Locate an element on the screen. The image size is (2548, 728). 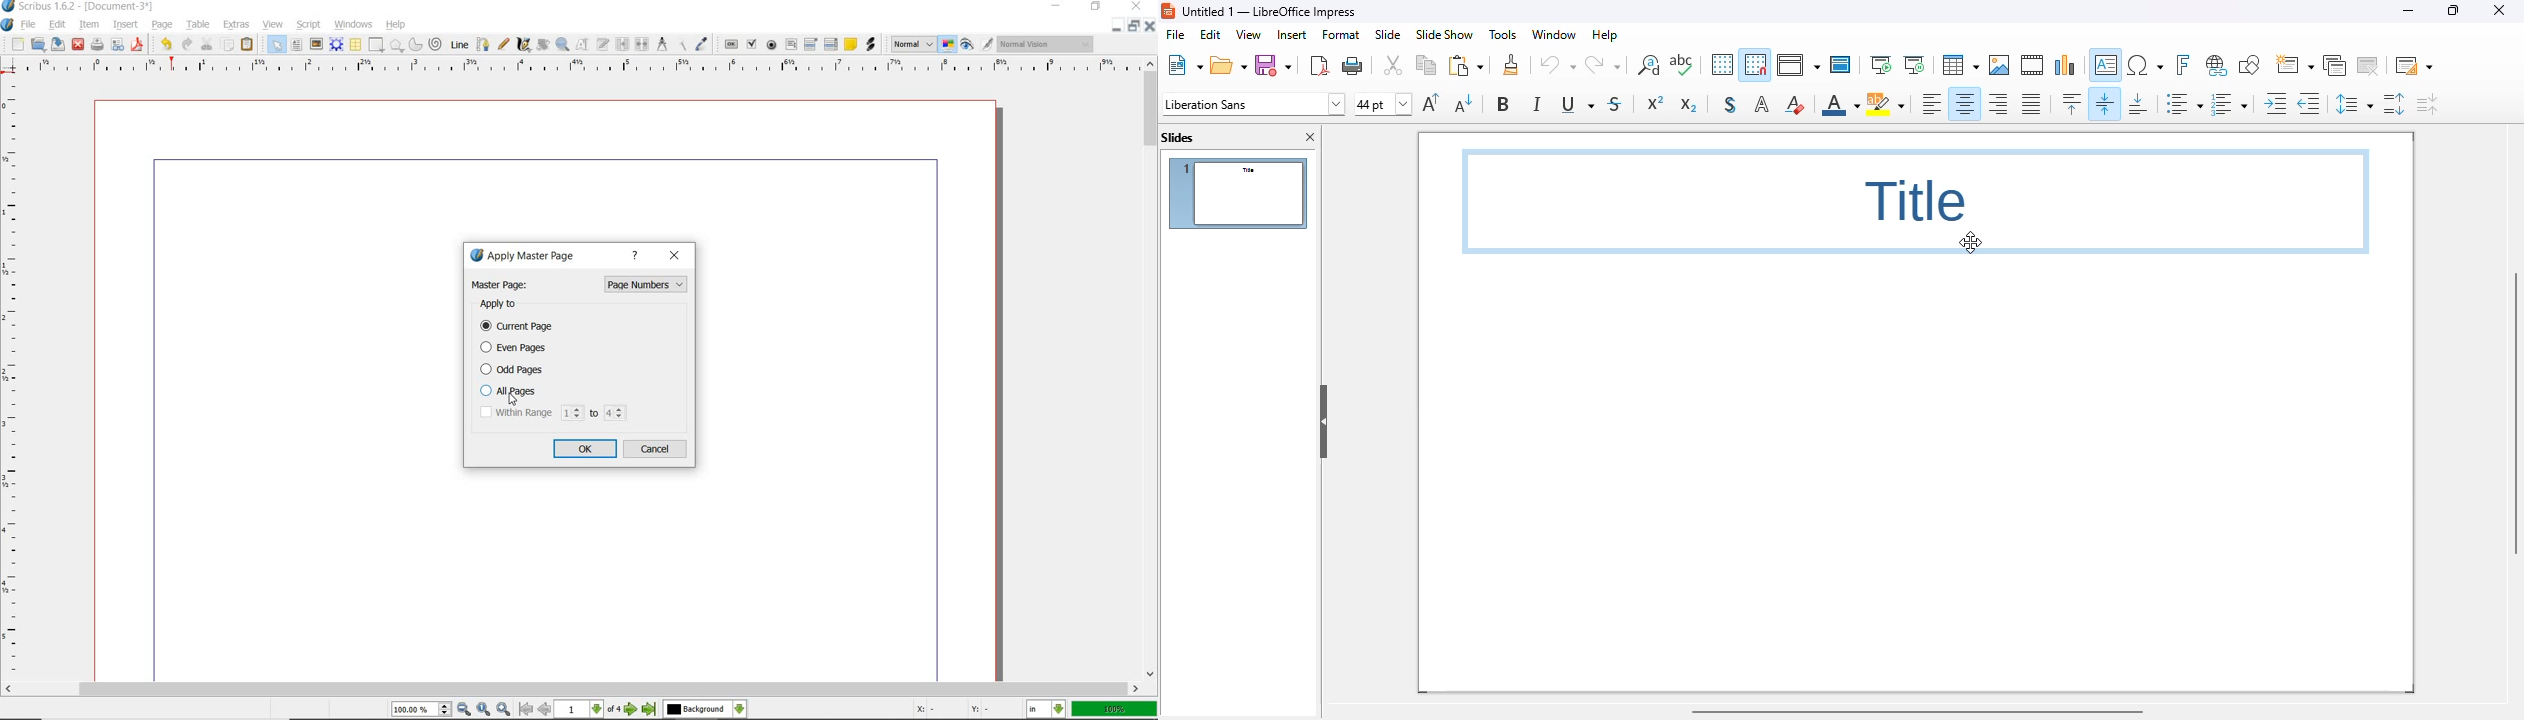
open is located at coordinates (1229, 65).